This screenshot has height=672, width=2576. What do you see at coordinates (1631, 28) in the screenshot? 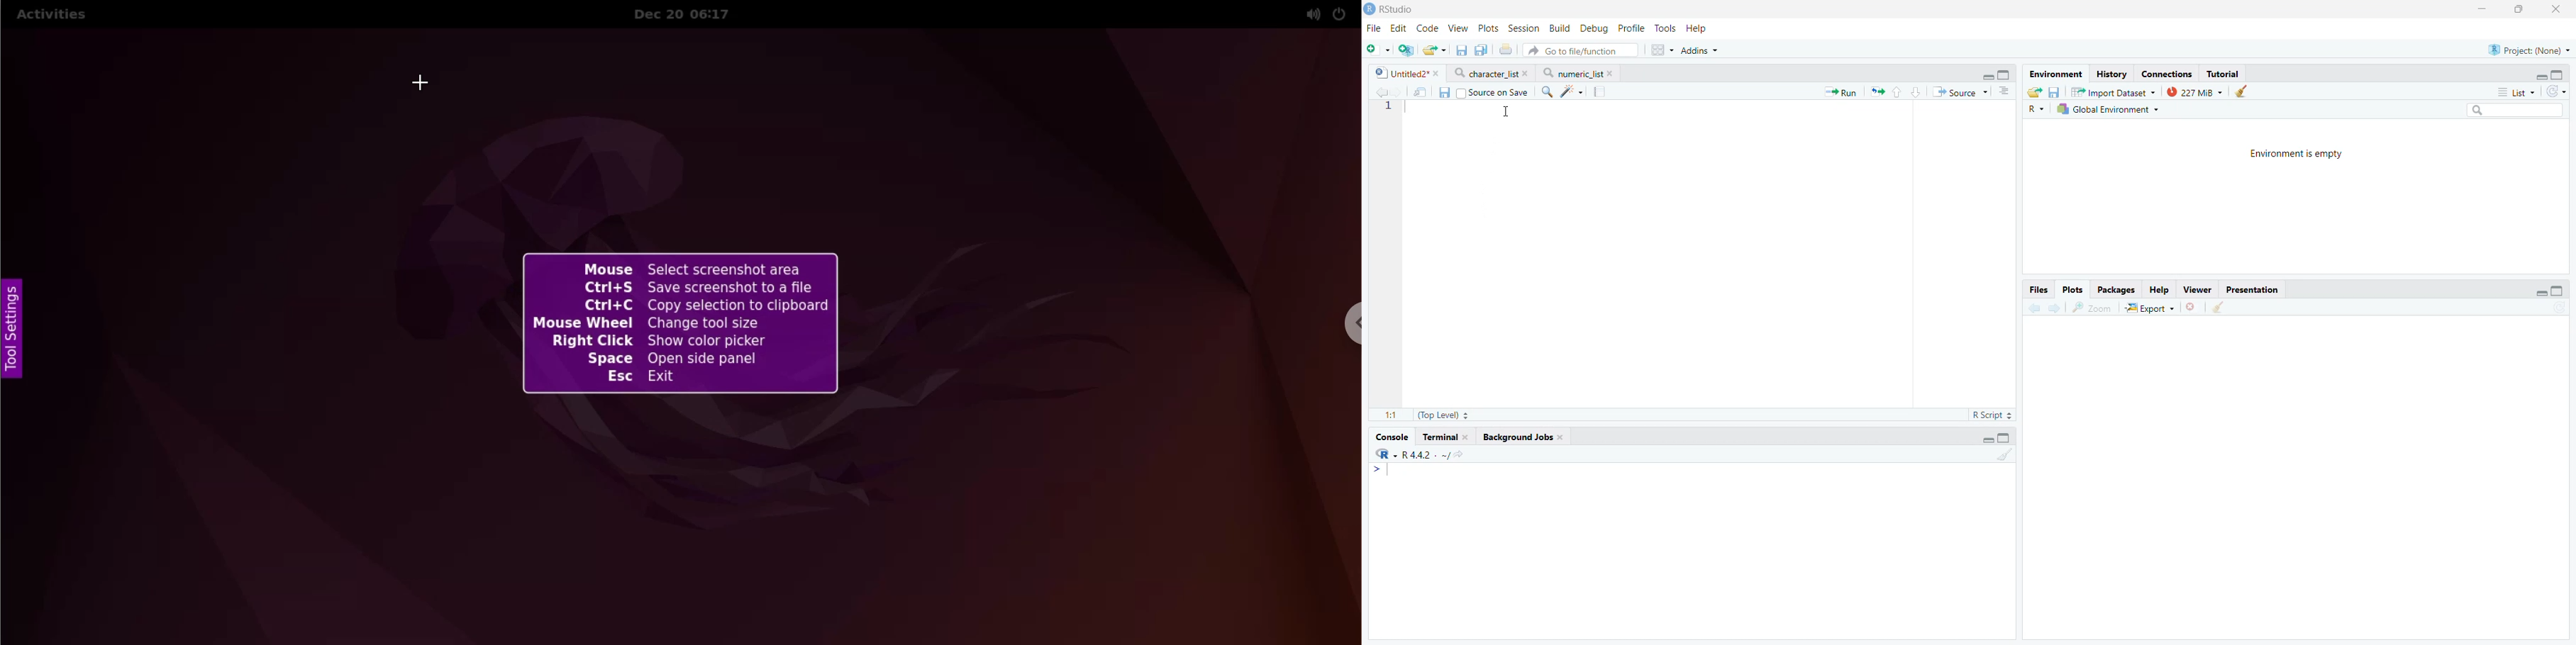
I see `Profile` at bounding box center [1631, 28].